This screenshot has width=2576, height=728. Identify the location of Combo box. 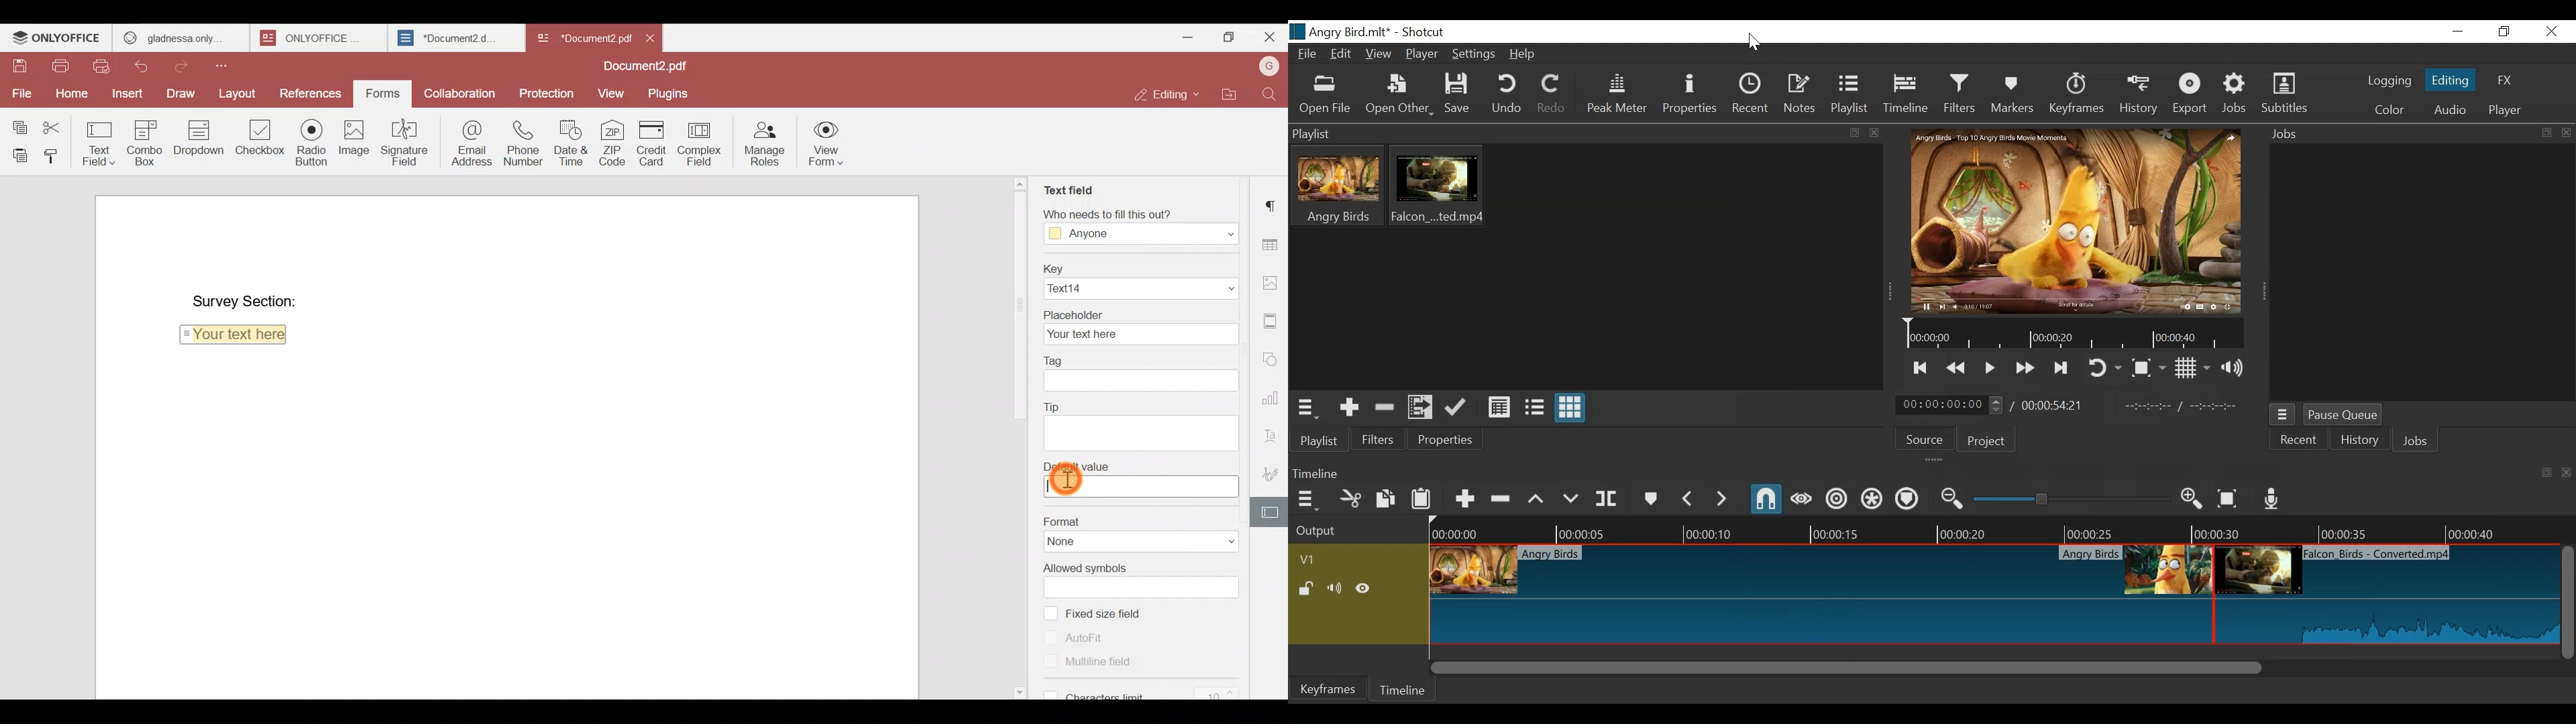
(142, 142).